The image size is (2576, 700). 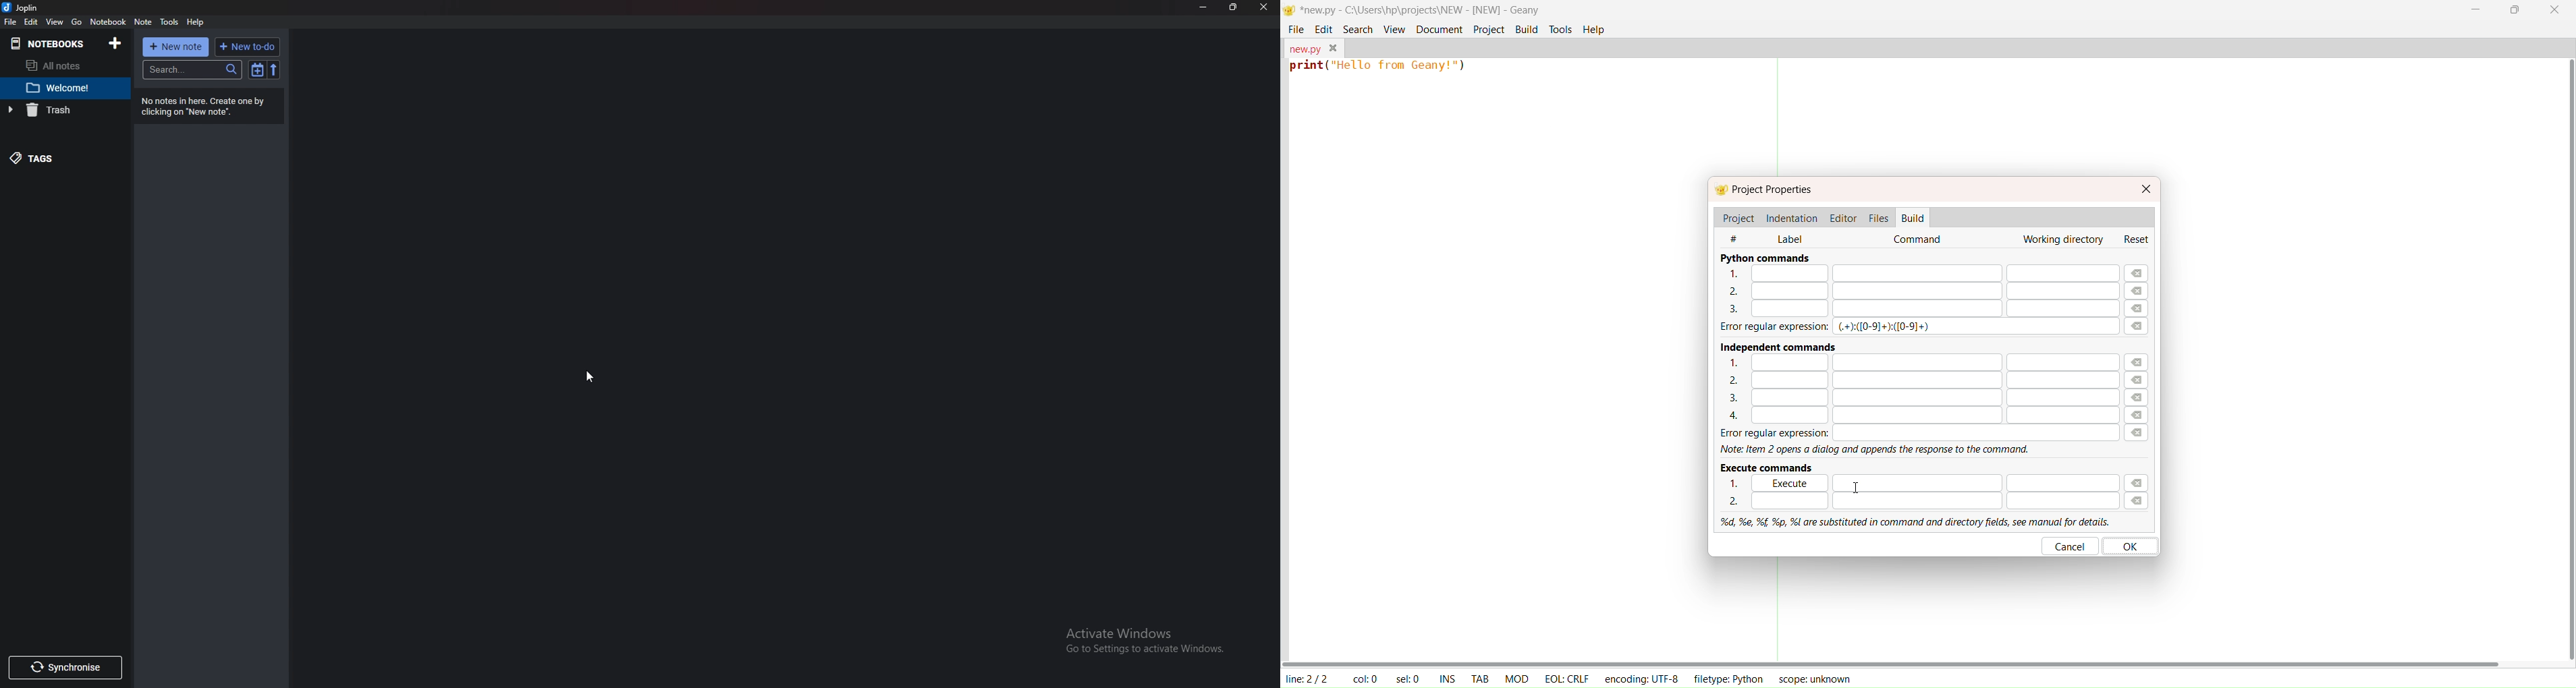 I want to click on tags, so click(x=56, y=159).